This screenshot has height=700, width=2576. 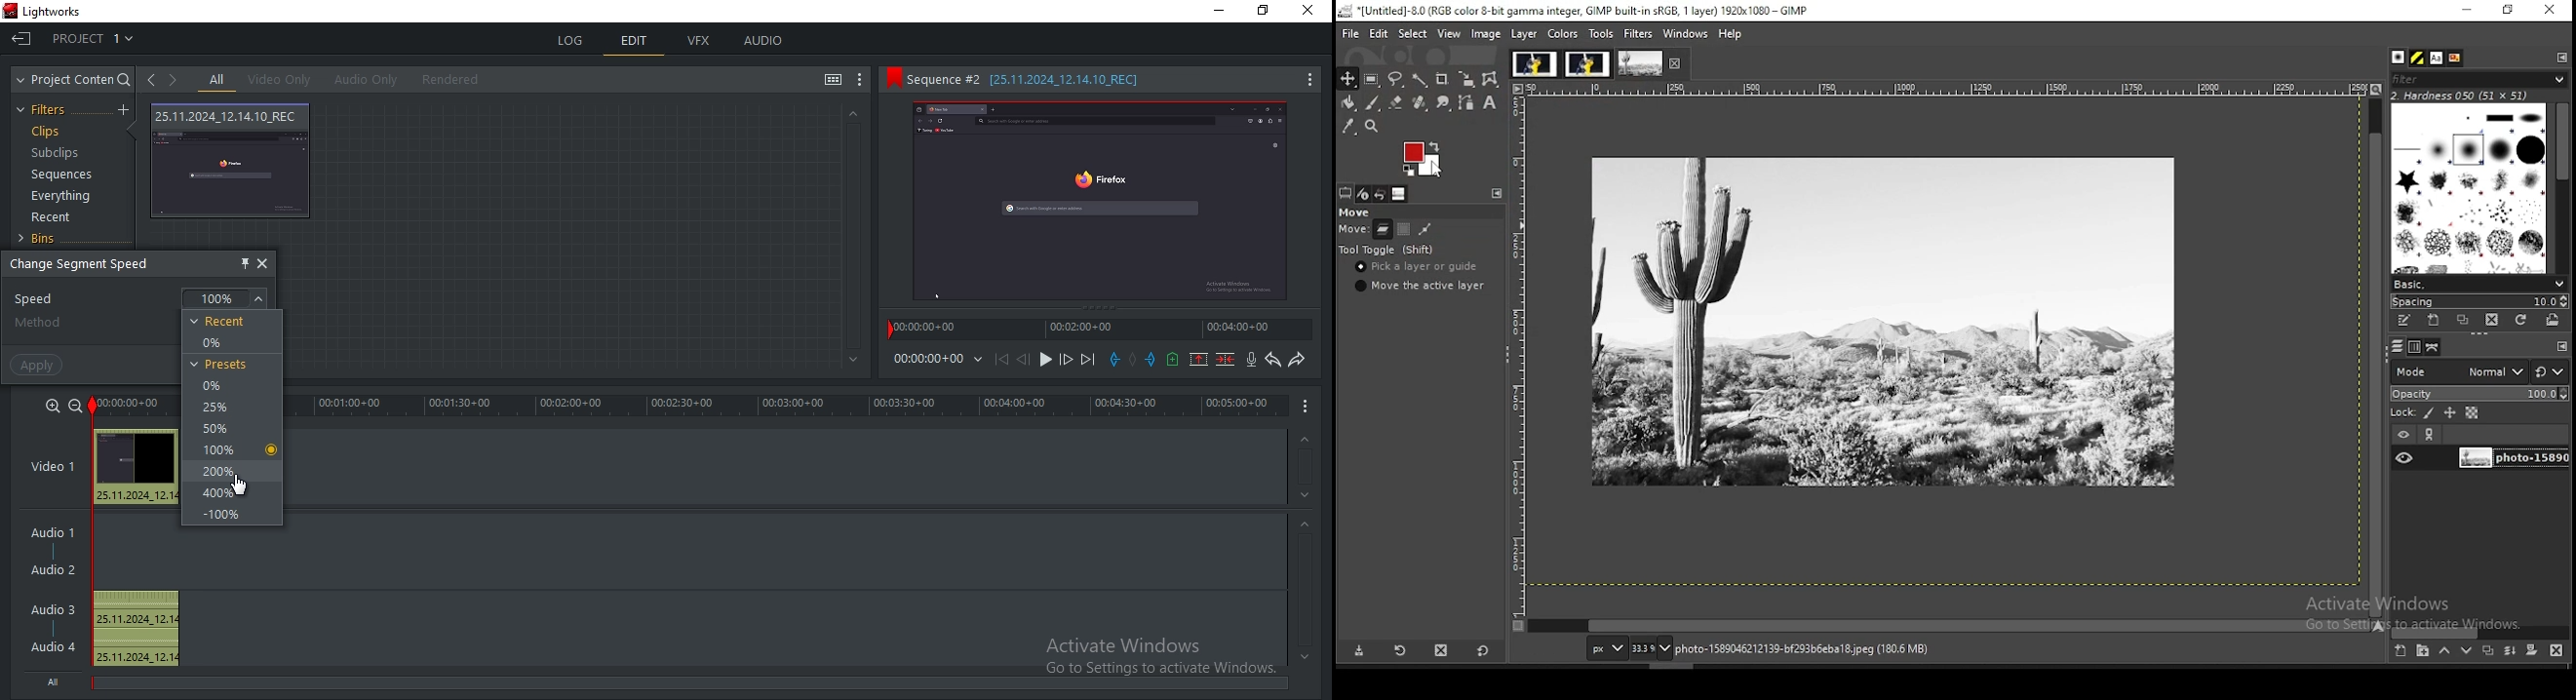 I want to click on move layer one step down, so click(x=2467, y=650).